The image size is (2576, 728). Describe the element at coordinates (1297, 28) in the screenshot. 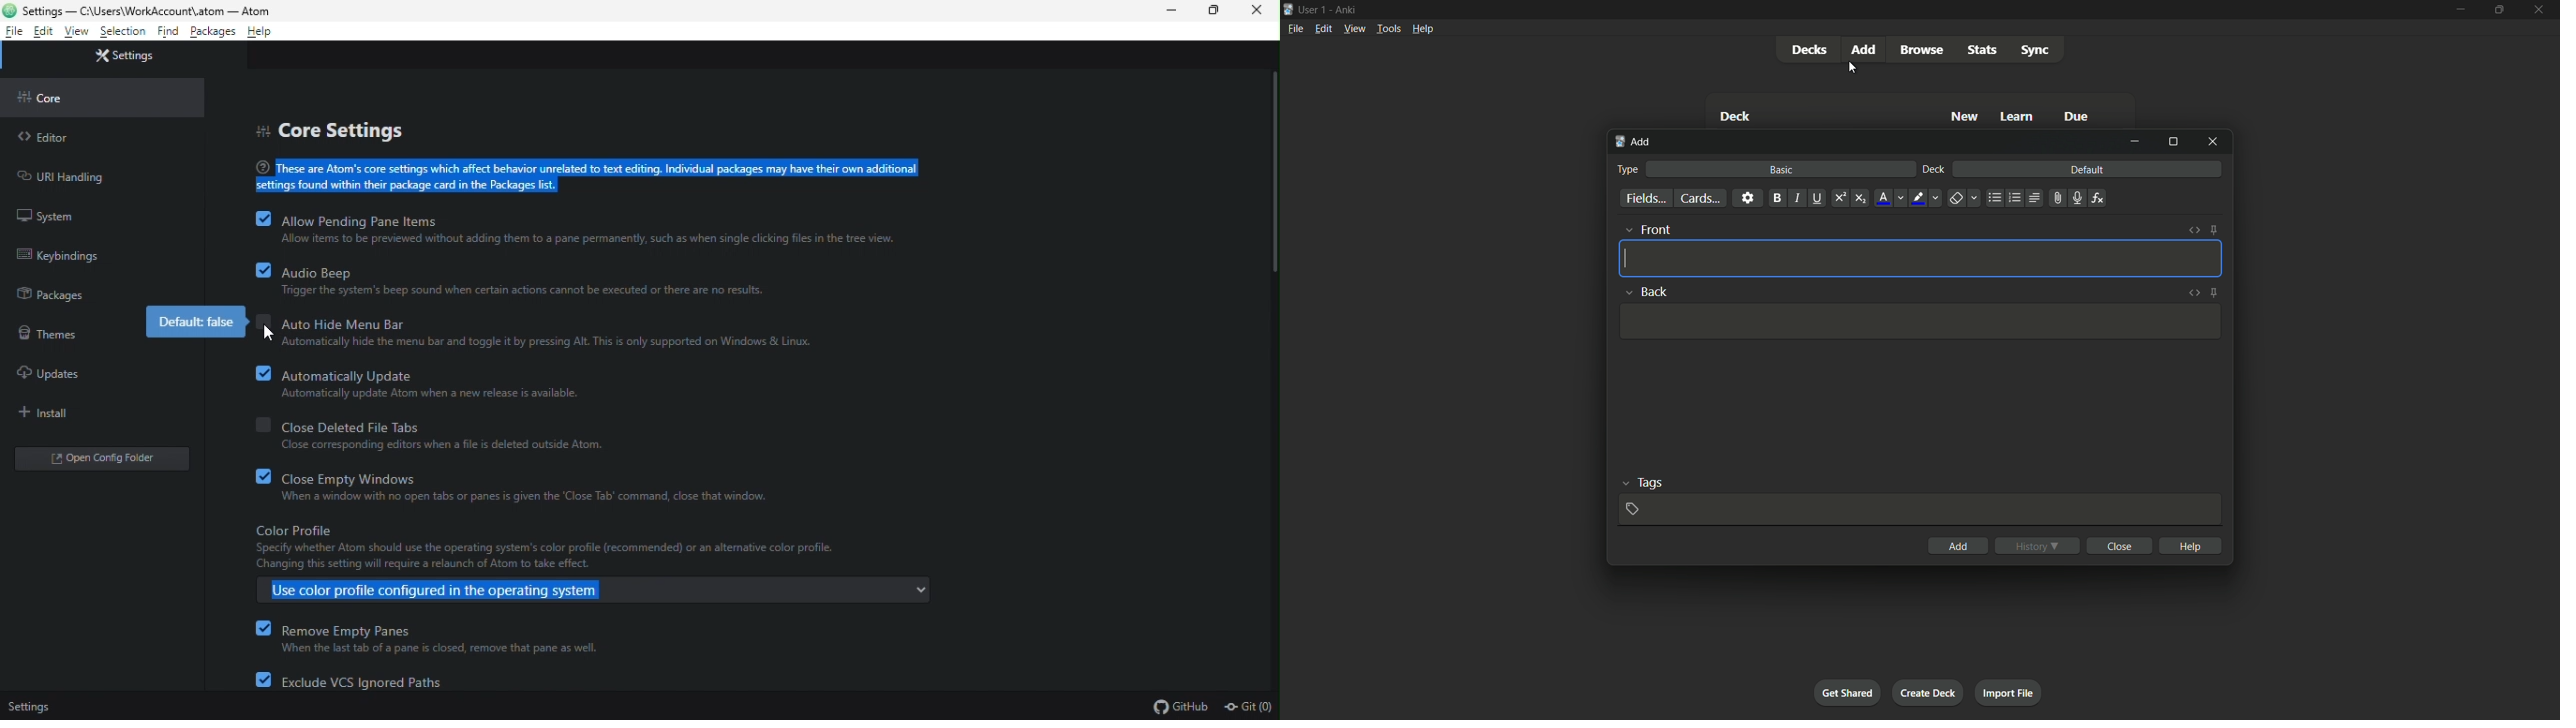

I see `file menu` at that location.